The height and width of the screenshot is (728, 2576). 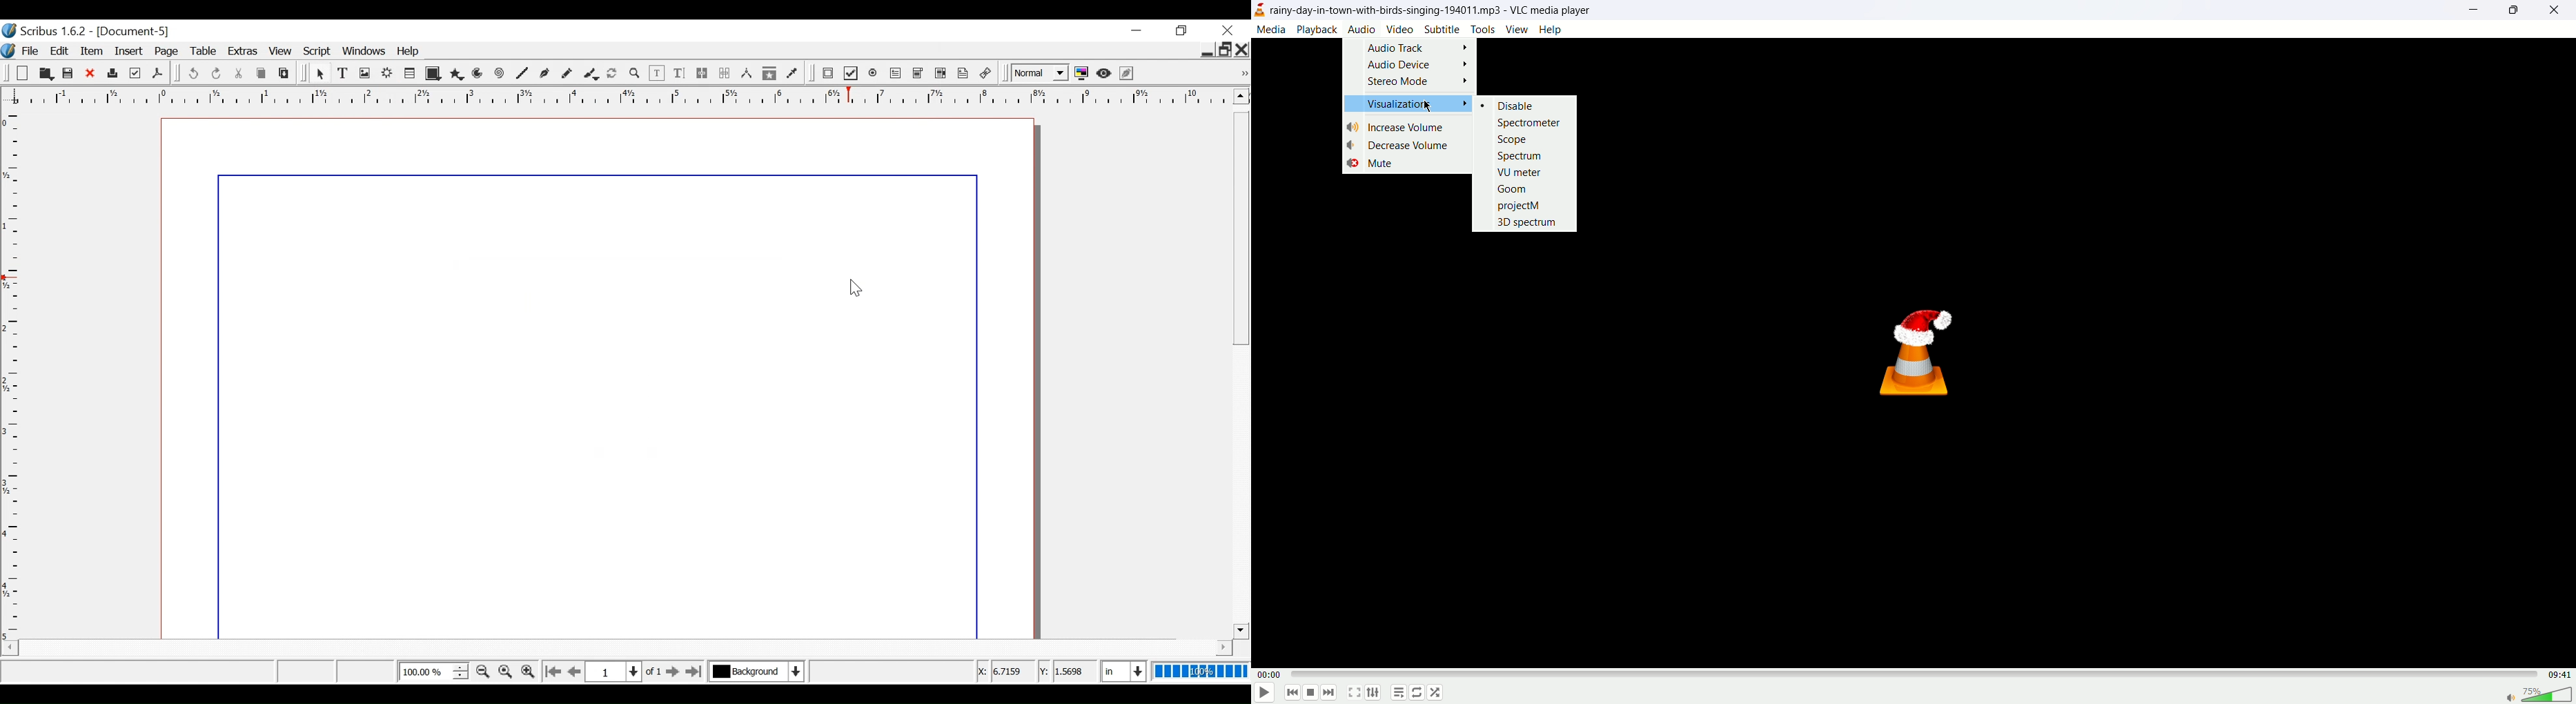 What do you see at coordinates (1136, 31) in the screenshot?
I see `minimize` at bounding box center [1136, 31].